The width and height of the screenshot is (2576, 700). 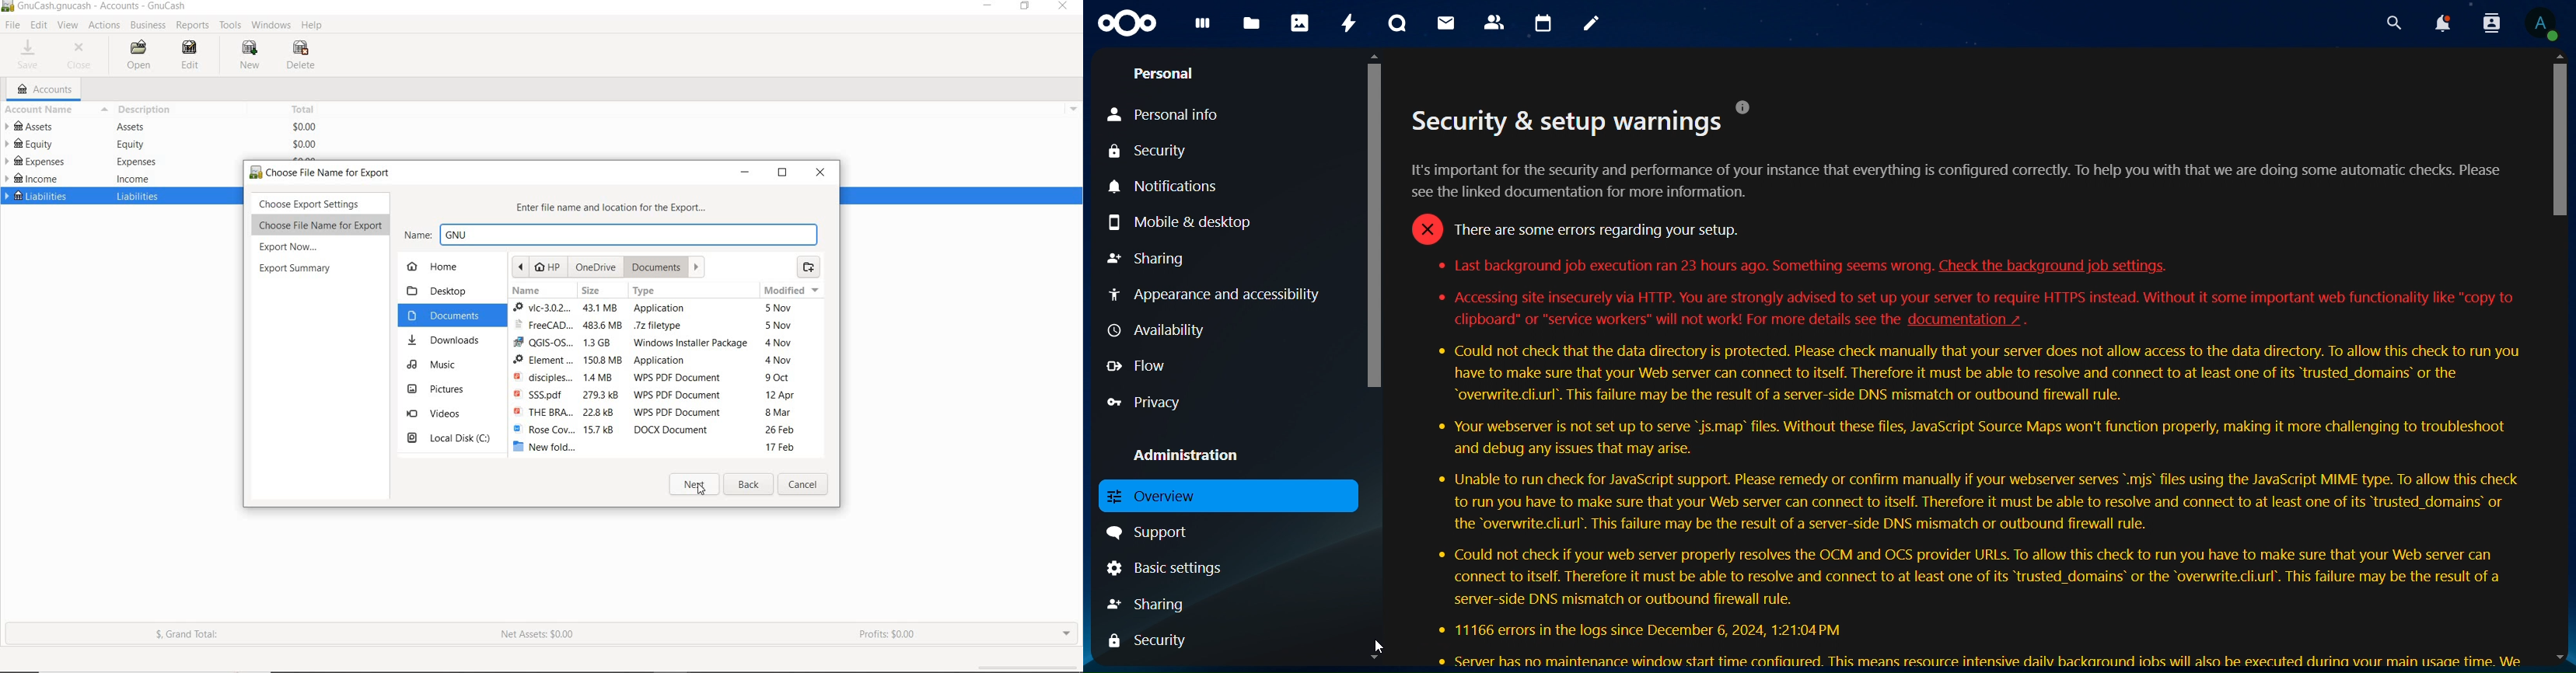 I want to click on $0.00, so click(x=306, y=144).